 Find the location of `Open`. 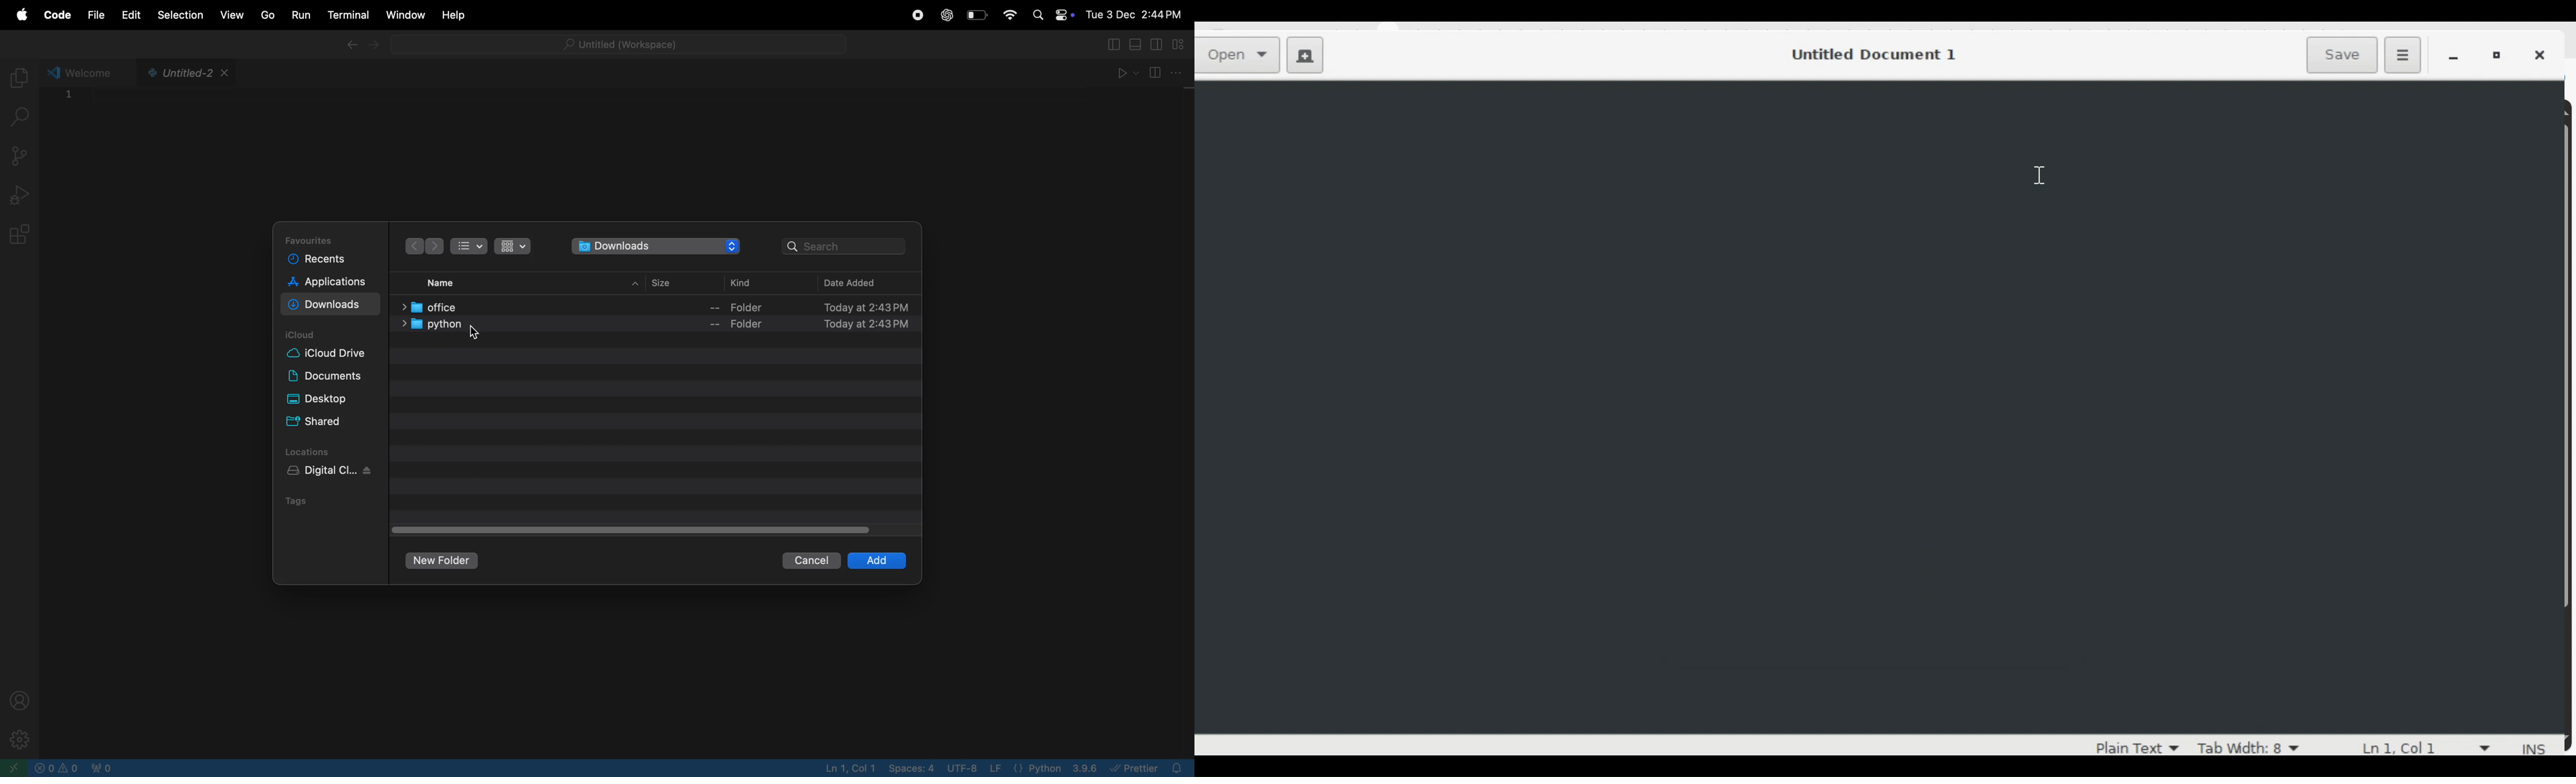

Open is located at coordinates (1241, 56).